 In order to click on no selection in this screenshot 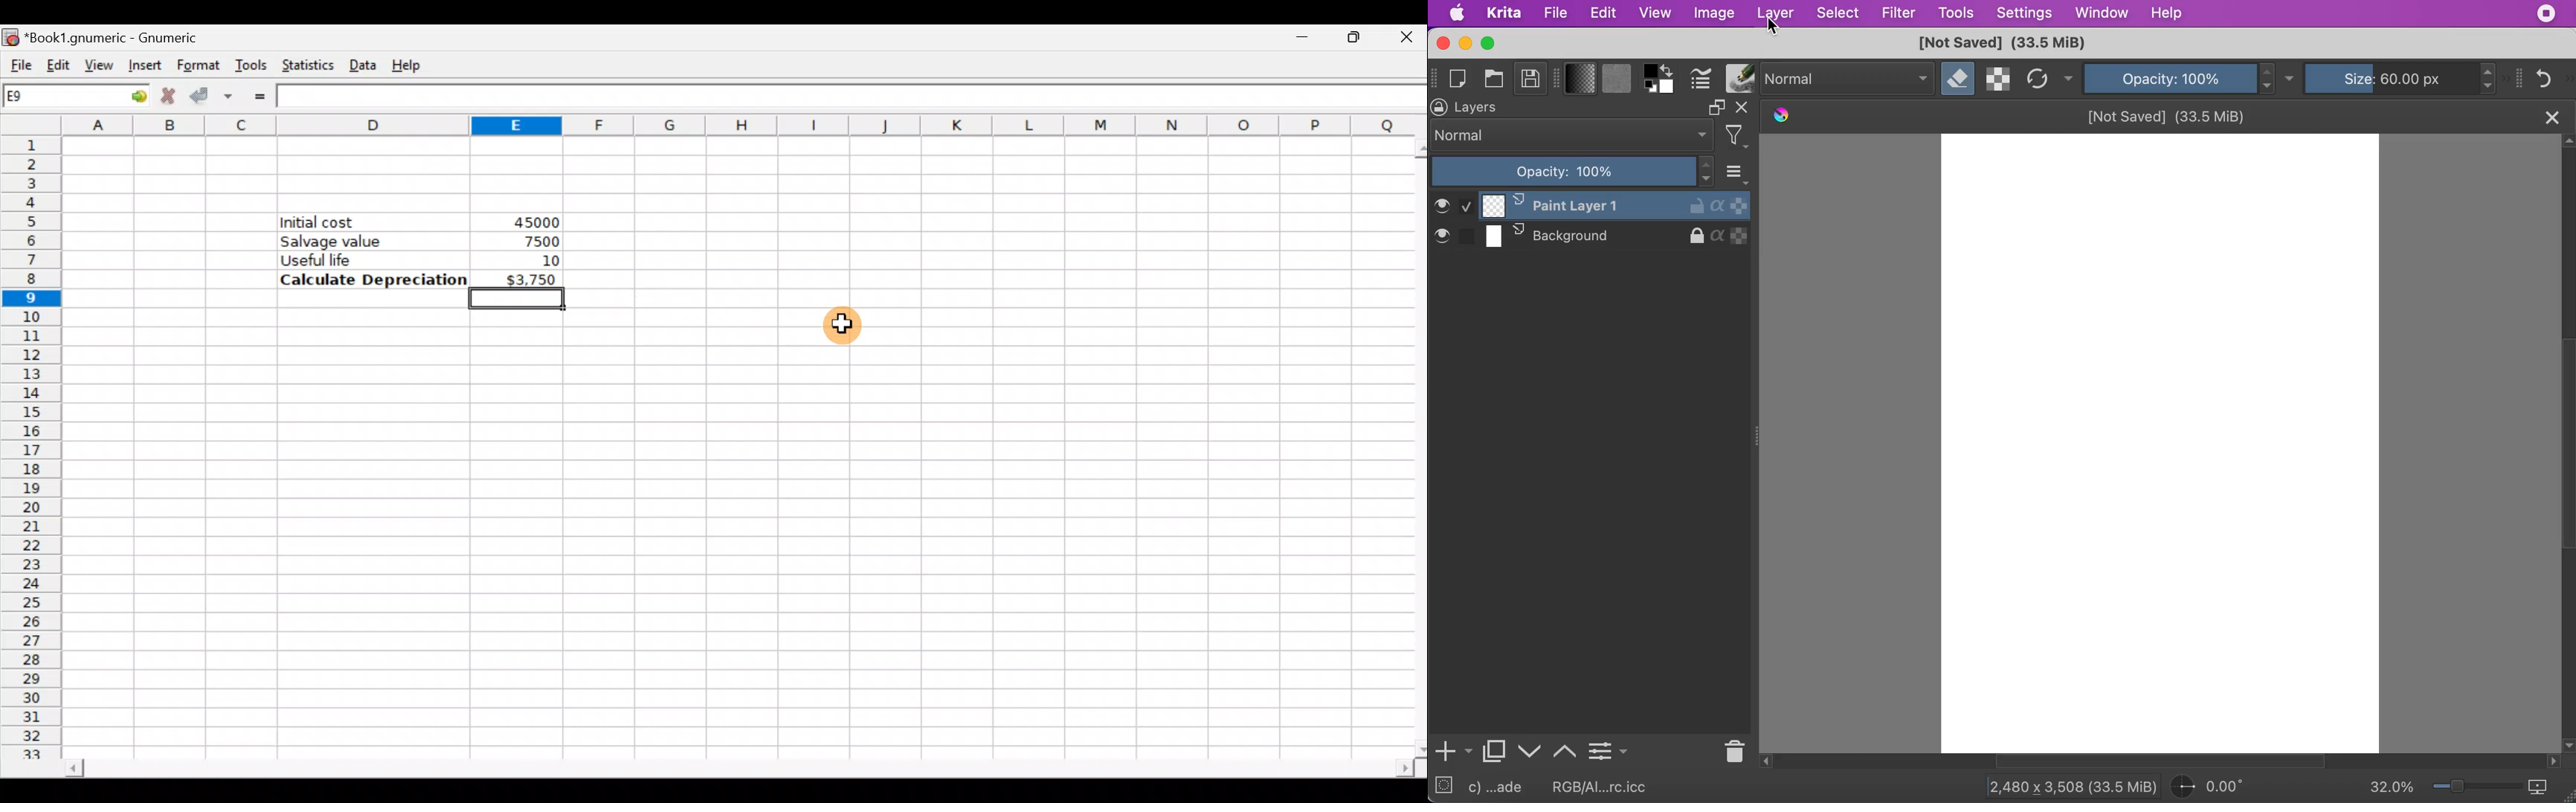, I will do `click(1444, 788)`.